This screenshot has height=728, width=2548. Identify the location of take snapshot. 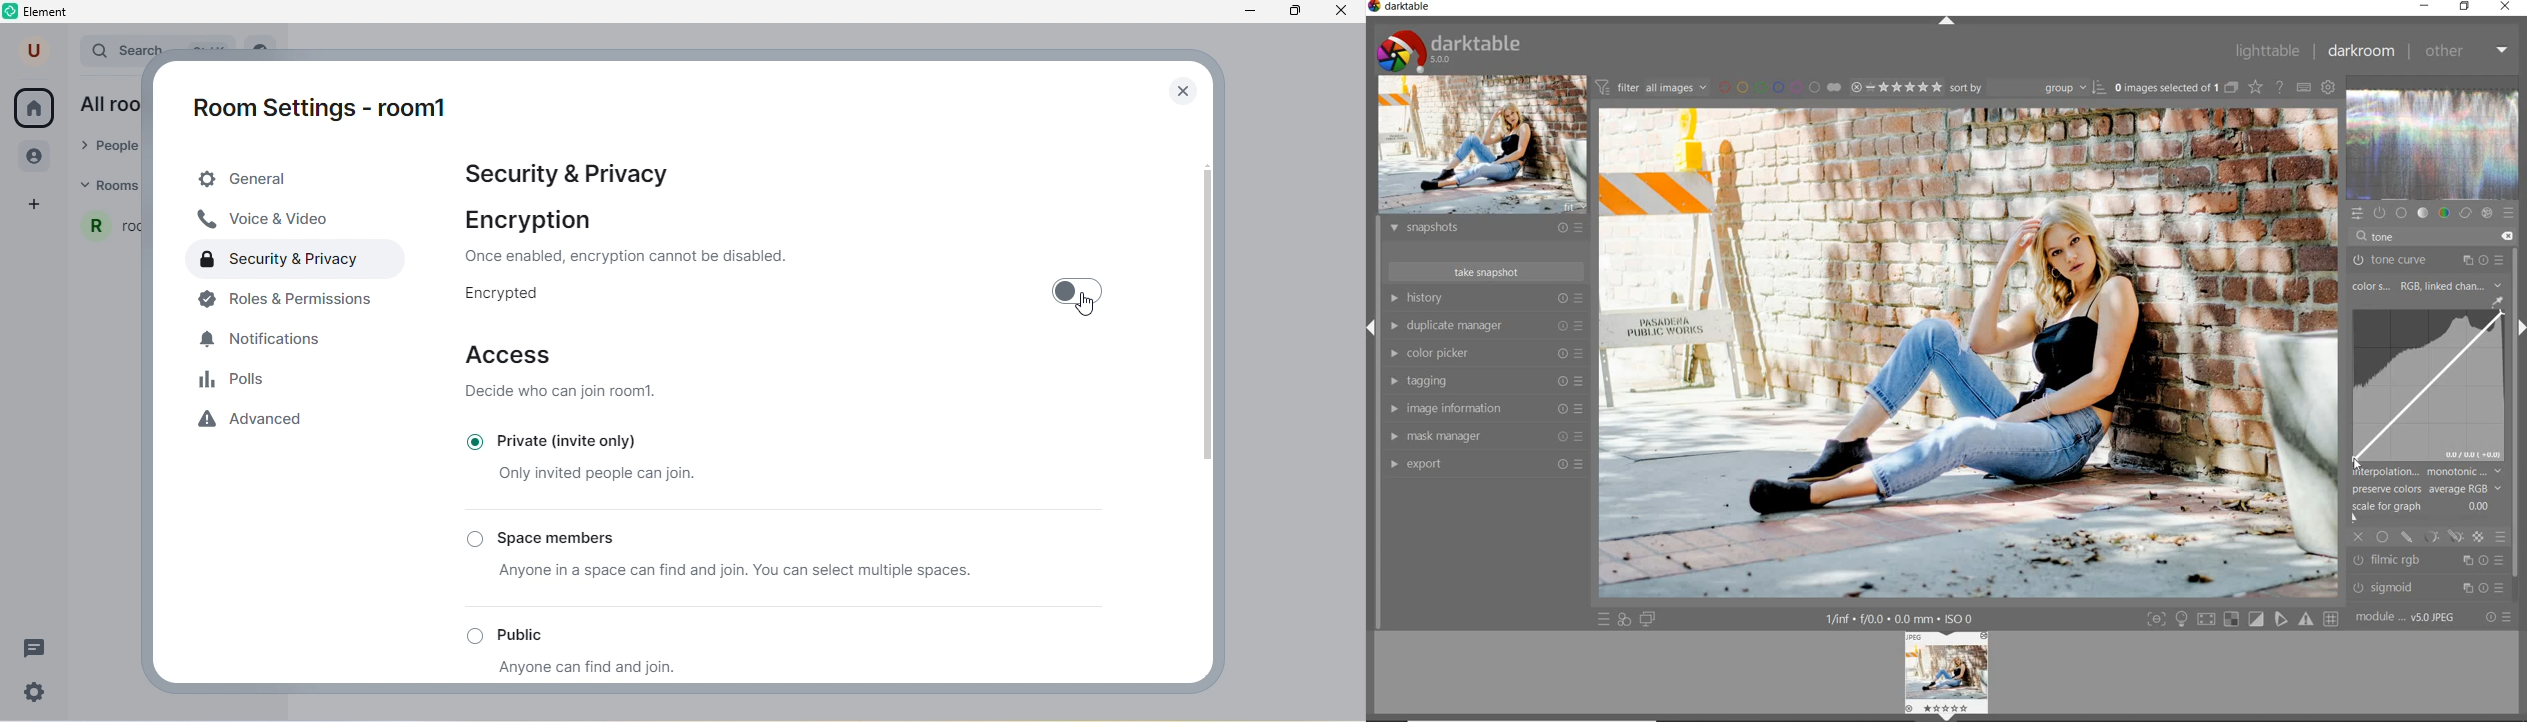
(1484, 270).